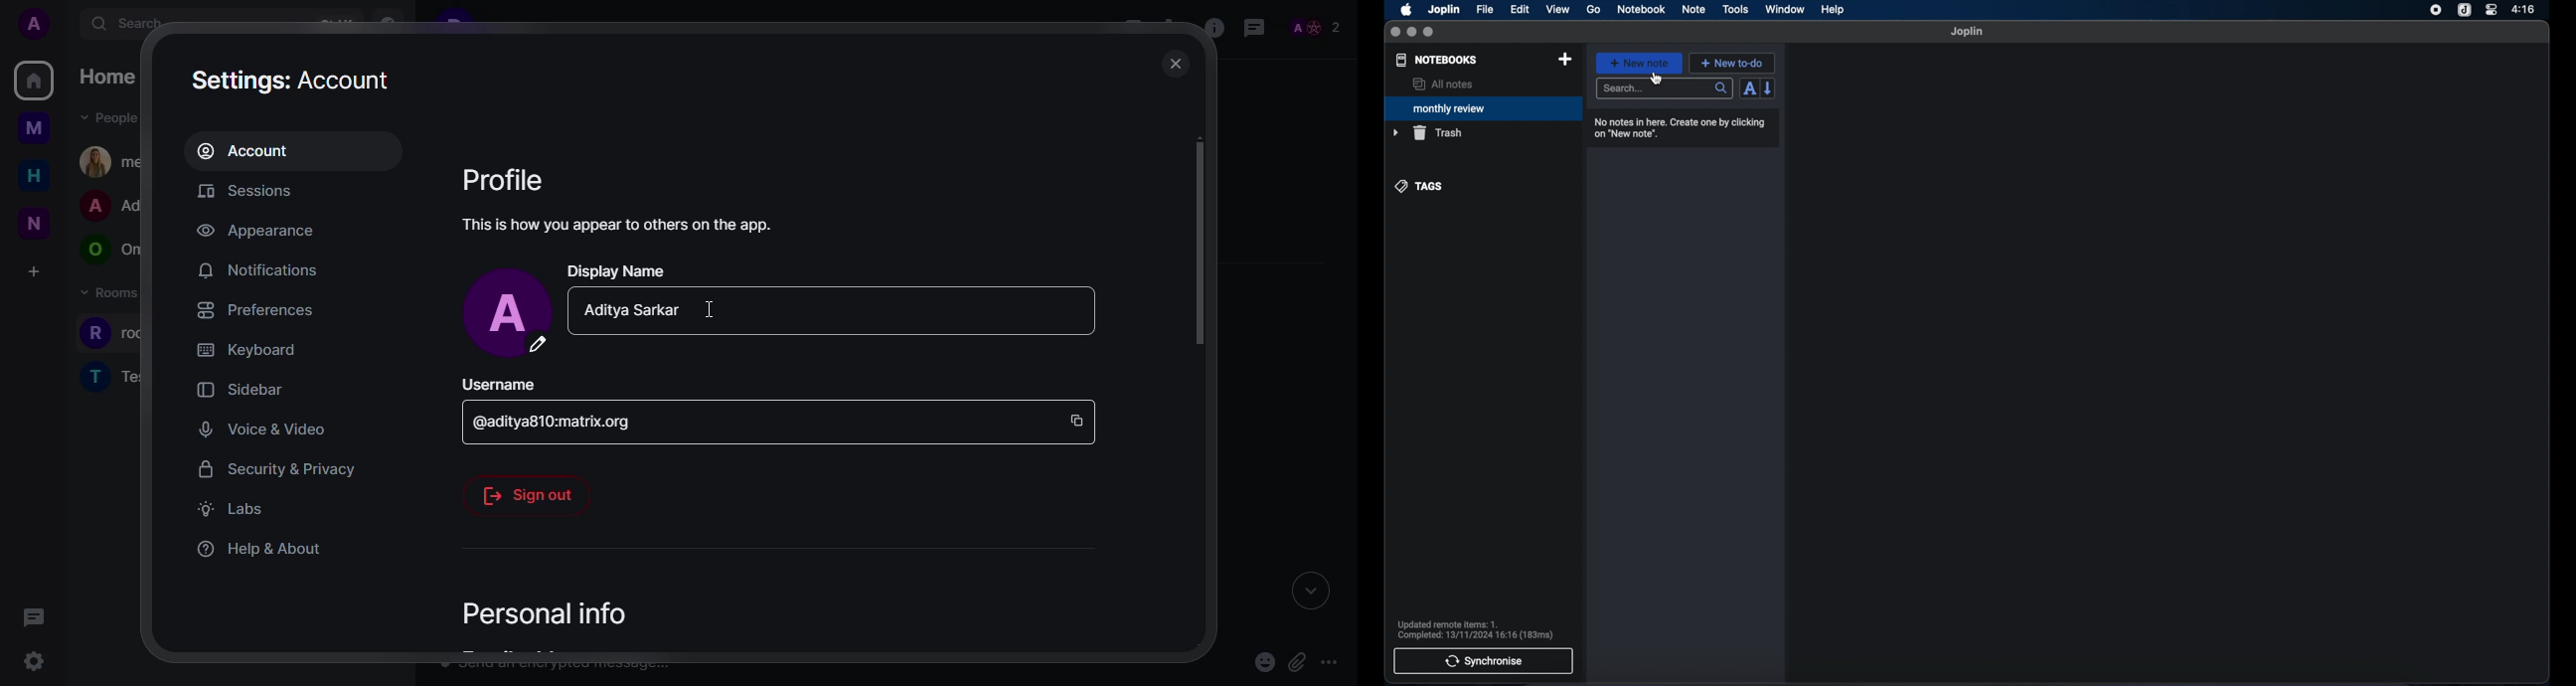  Describe the element at coordinates (499, 386) in the screenshot. I see `username` at that location.